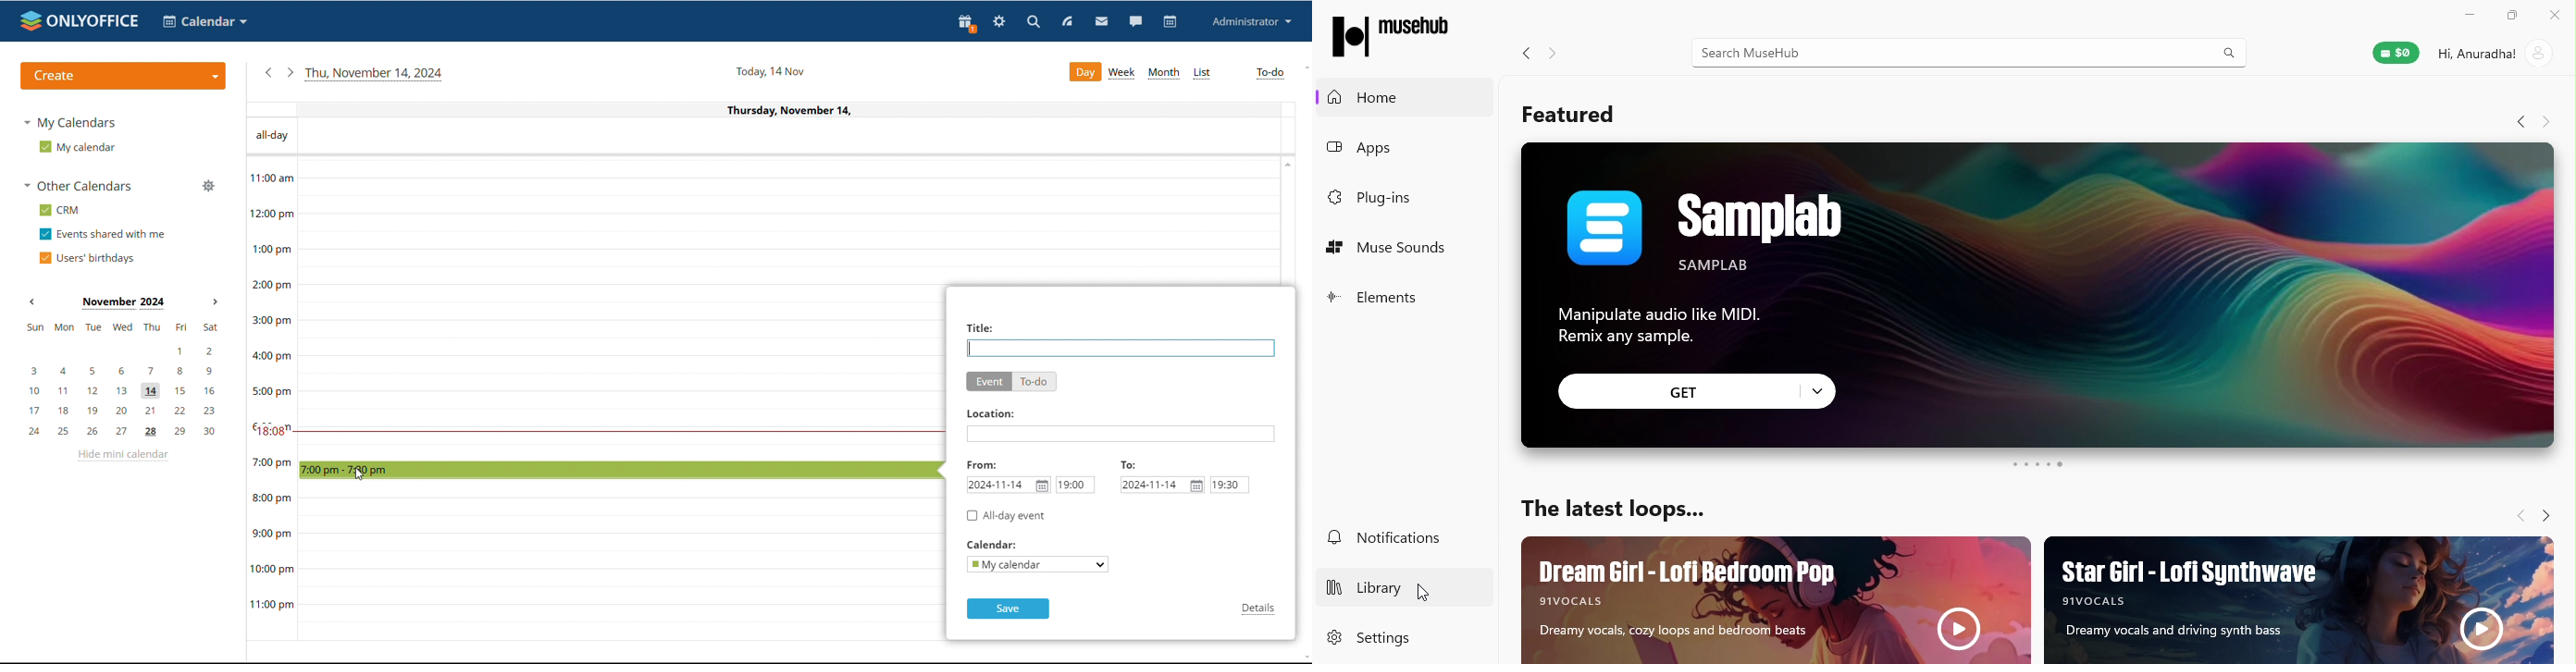  What do you see at coordinates (1286, 164) in the screenshot?
I see `scroll up` at bounding box center [1286, 164].